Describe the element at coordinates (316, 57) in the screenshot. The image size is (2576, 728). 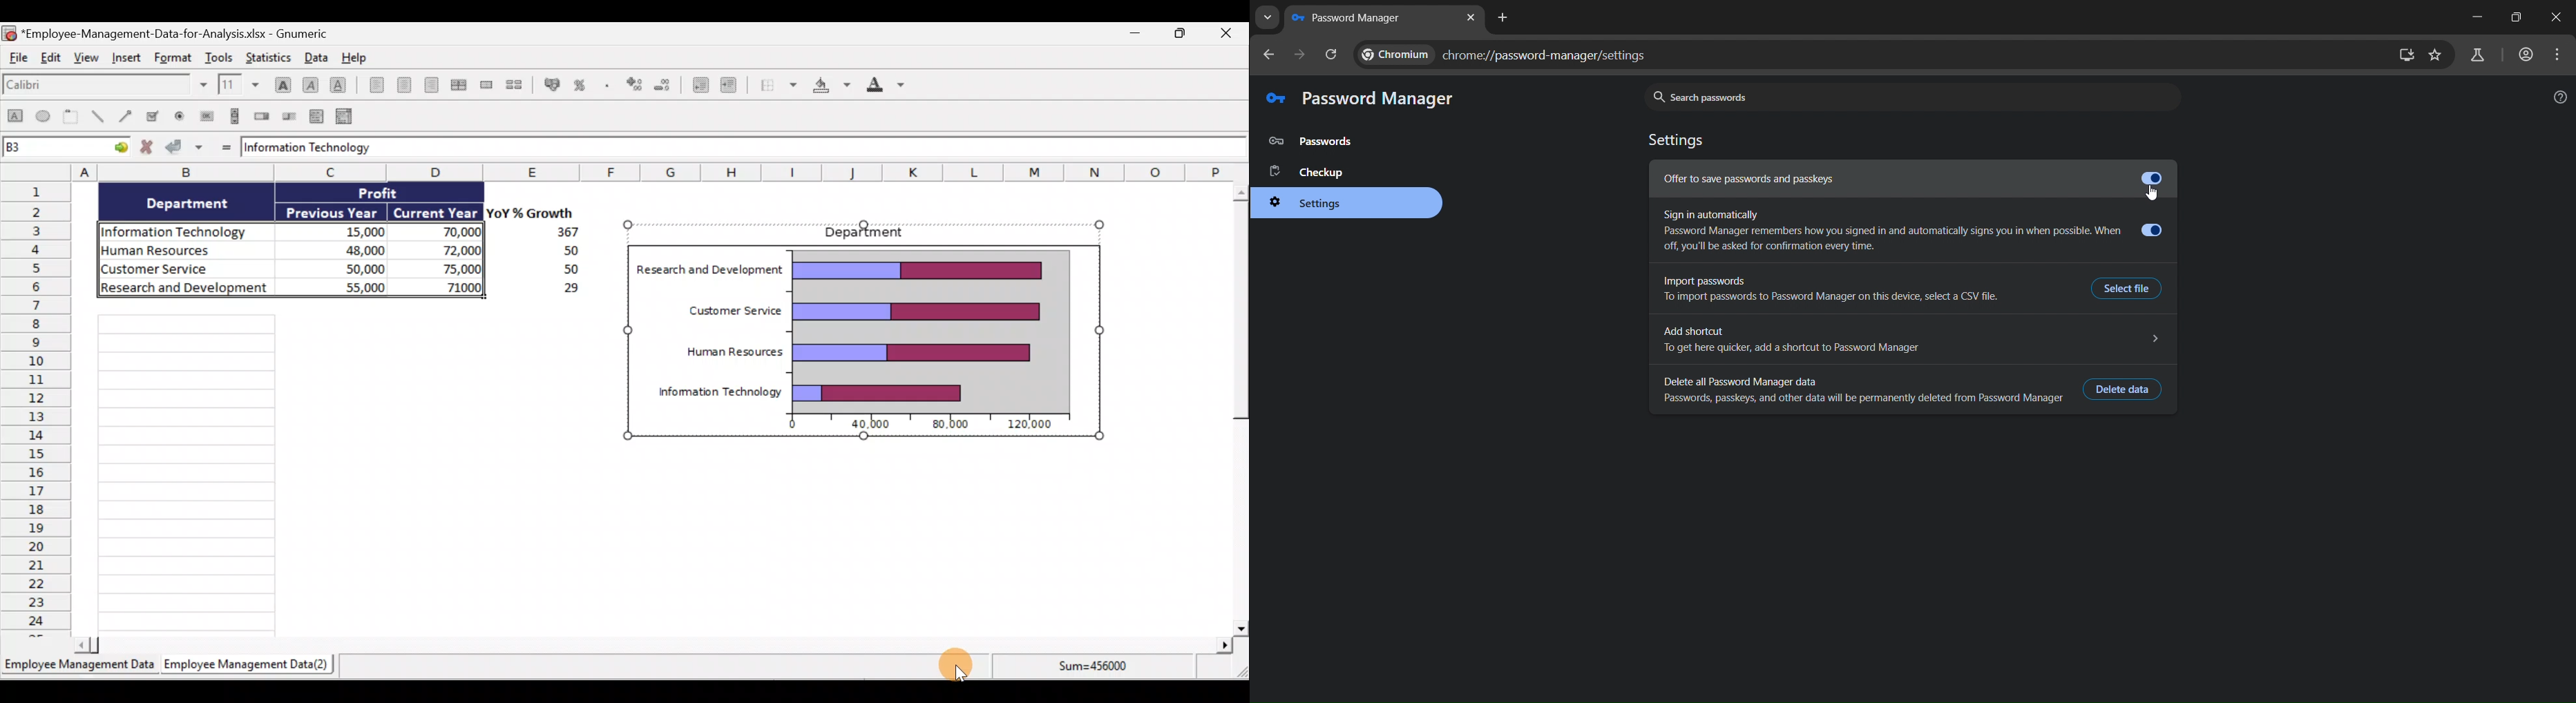
I see `Data` at that location.